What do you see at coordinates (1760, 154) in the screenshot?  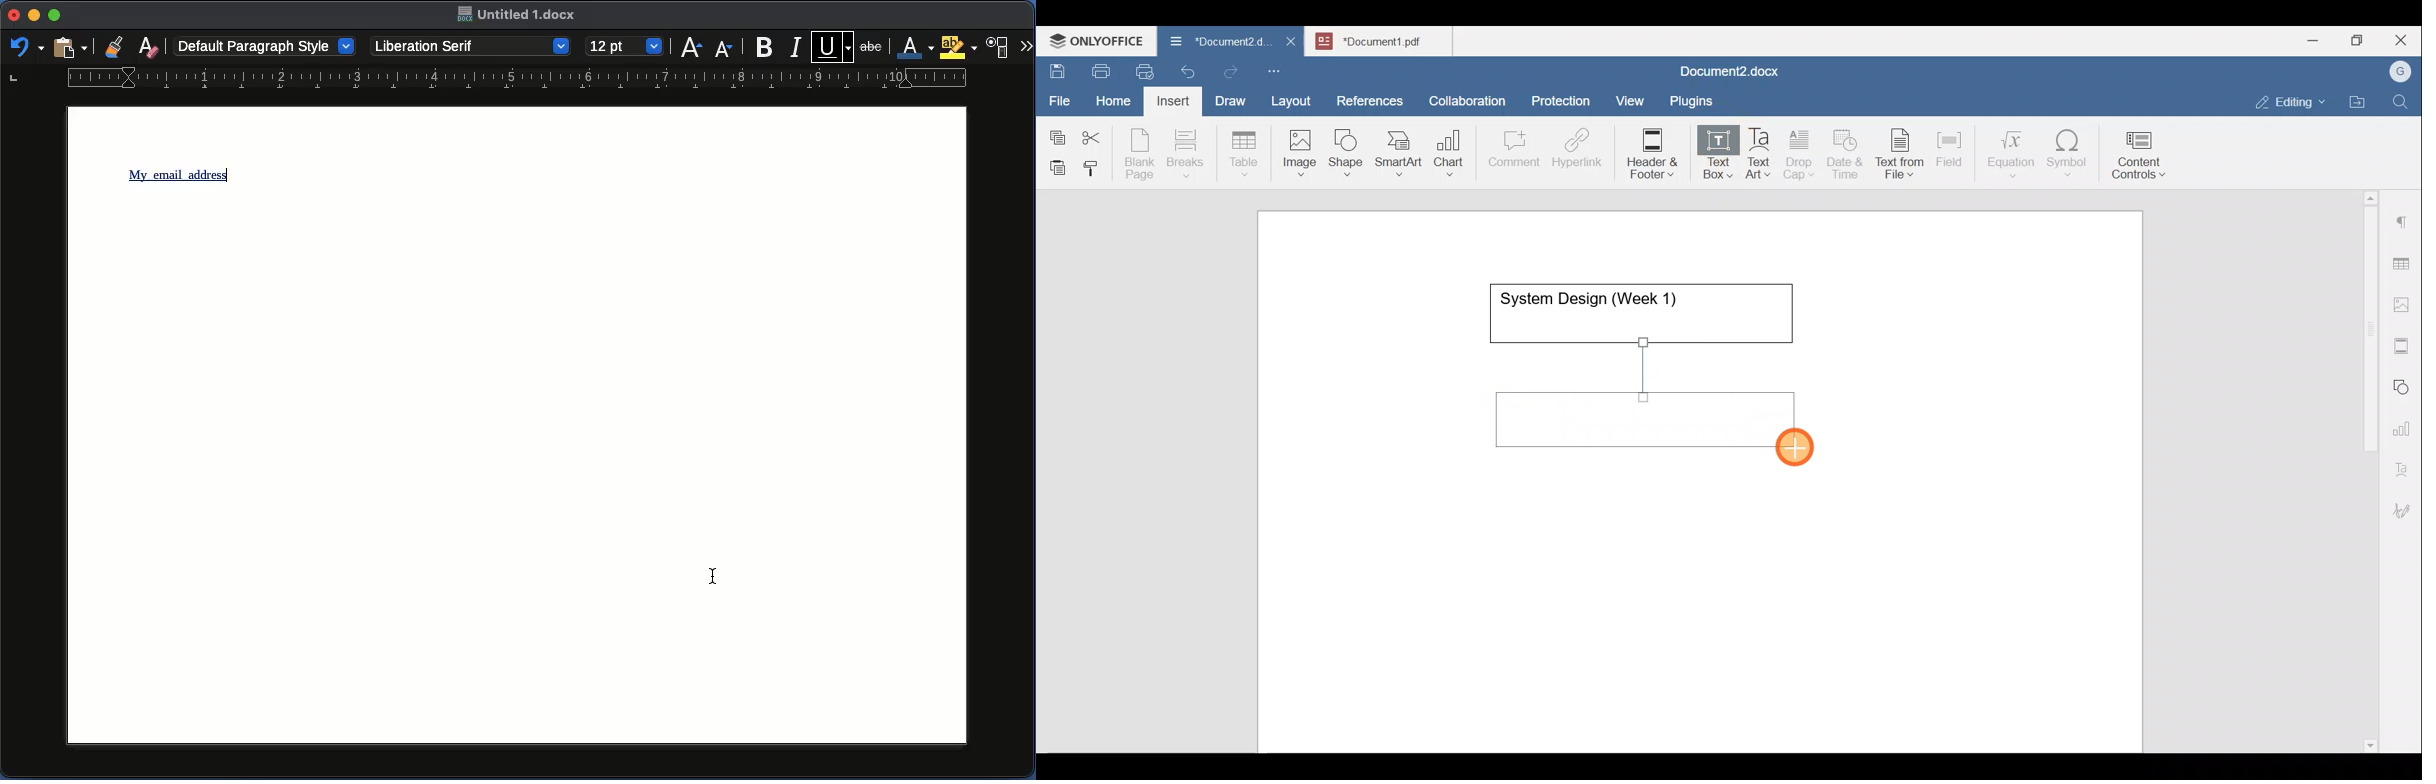 I see `Text Art` at bounding box center [1760, 154].